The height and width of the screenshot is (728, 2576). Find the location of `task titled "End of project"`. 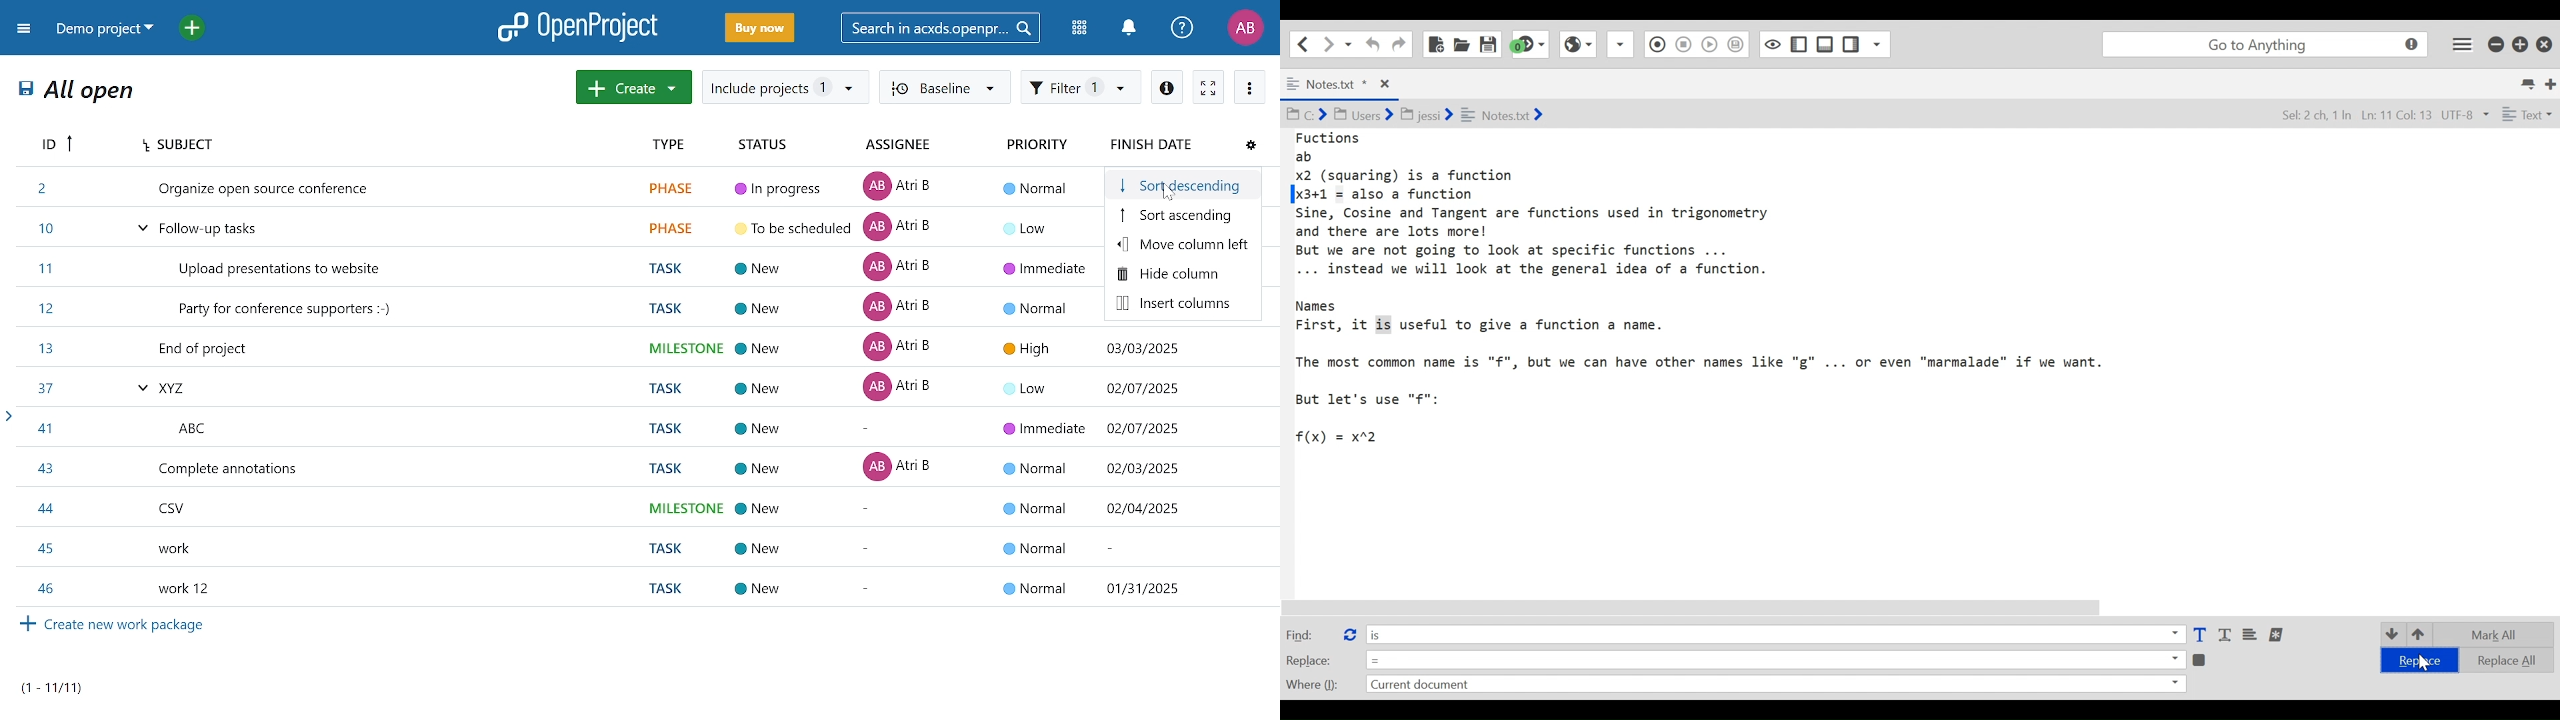

task titled "End of project" is located at coordinates (655, 347).